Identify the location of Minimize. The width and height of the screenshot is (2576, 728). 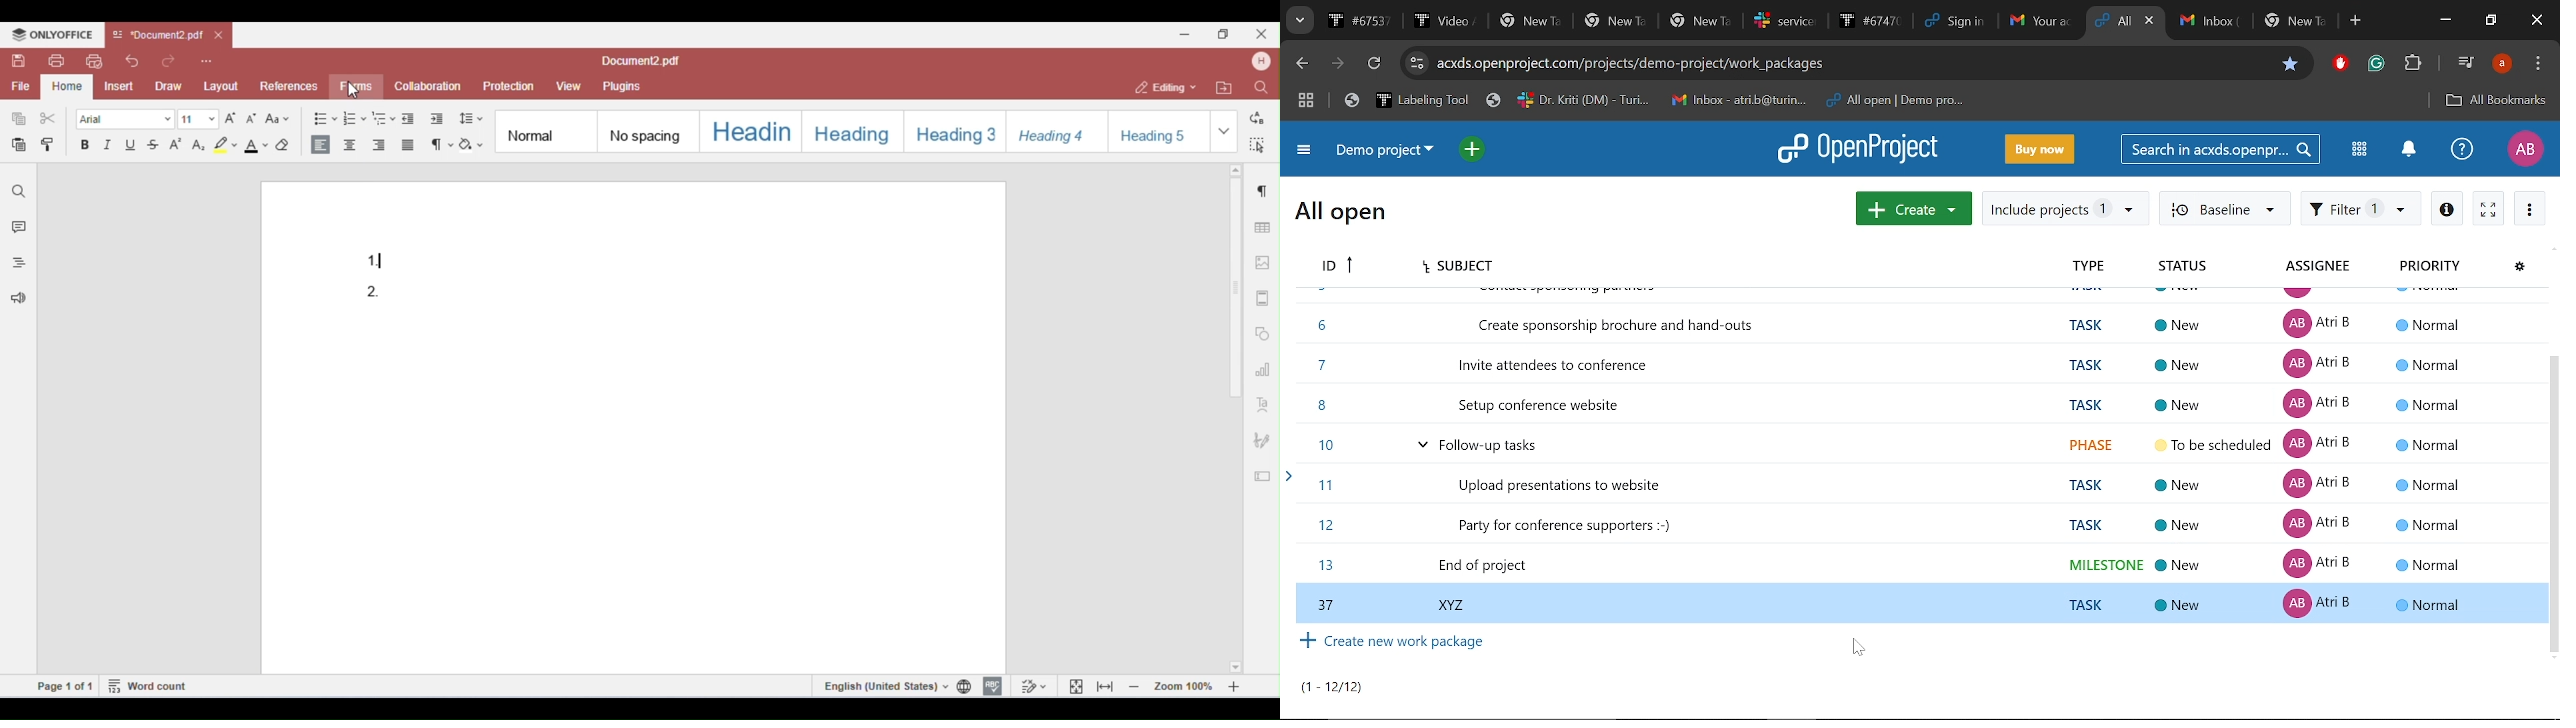
(2442, 18).